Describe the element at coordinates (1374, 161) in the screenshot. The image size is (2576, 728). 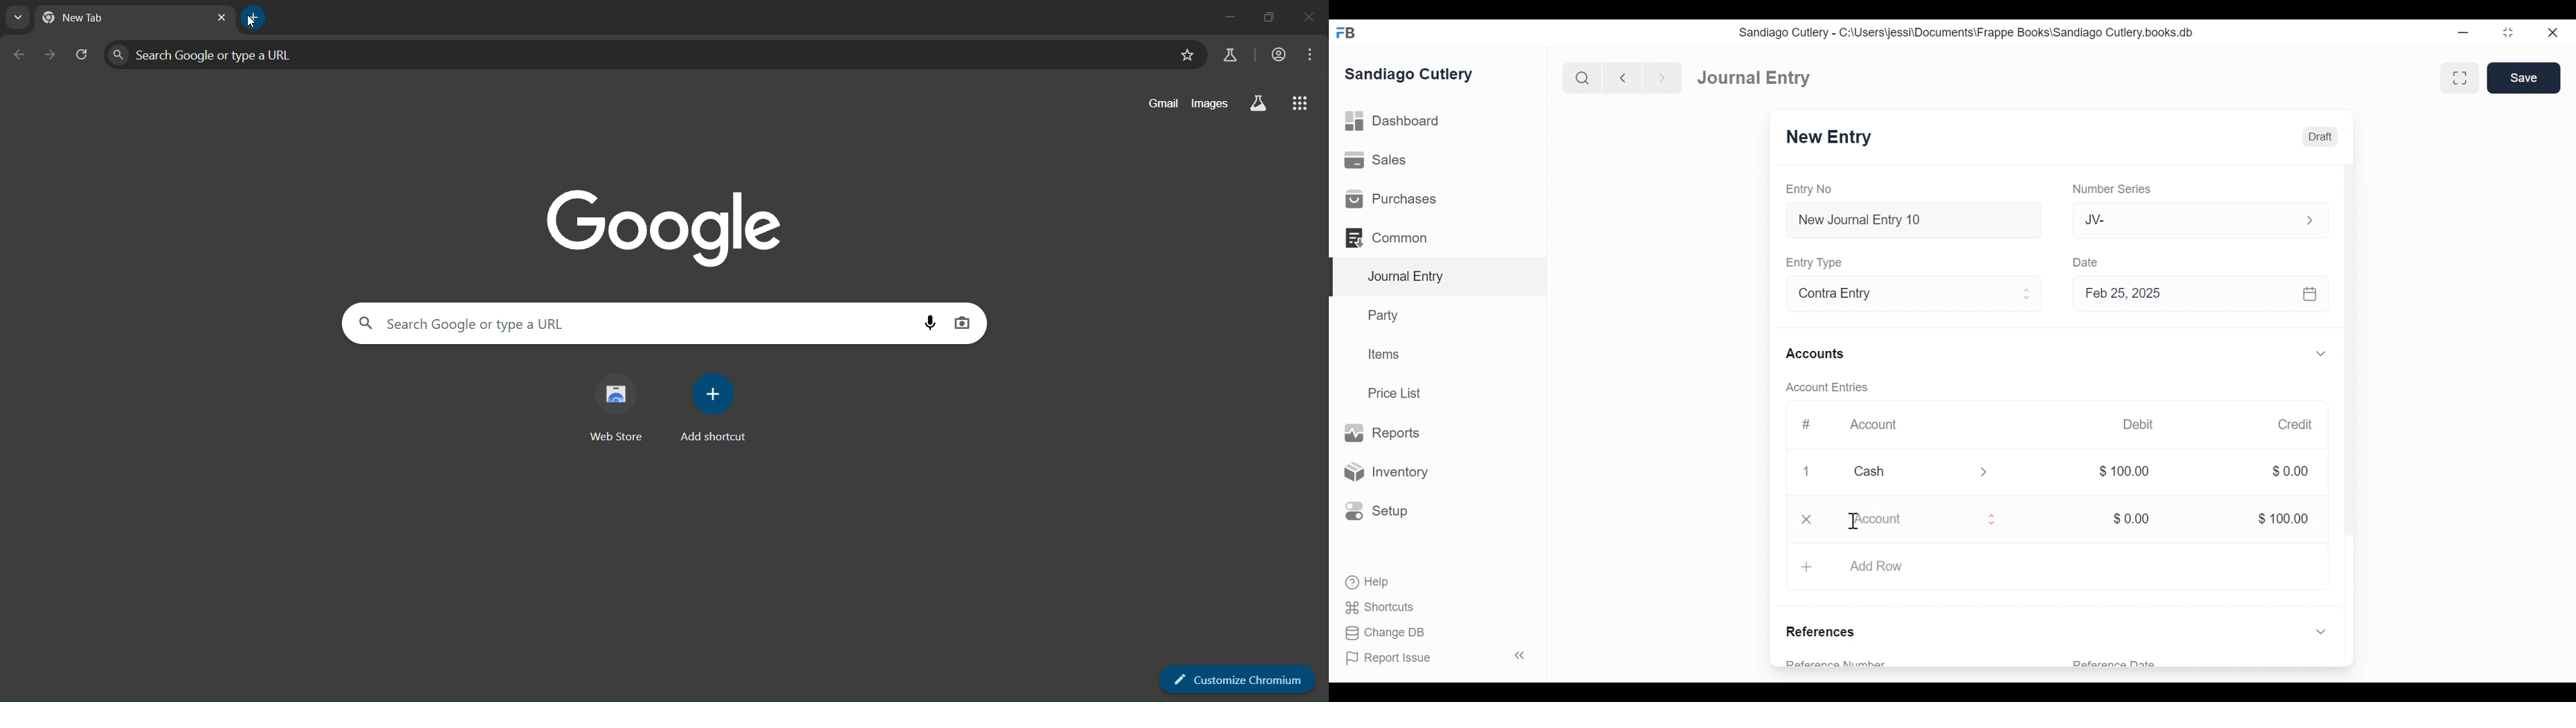
I see `Sales` at that location.